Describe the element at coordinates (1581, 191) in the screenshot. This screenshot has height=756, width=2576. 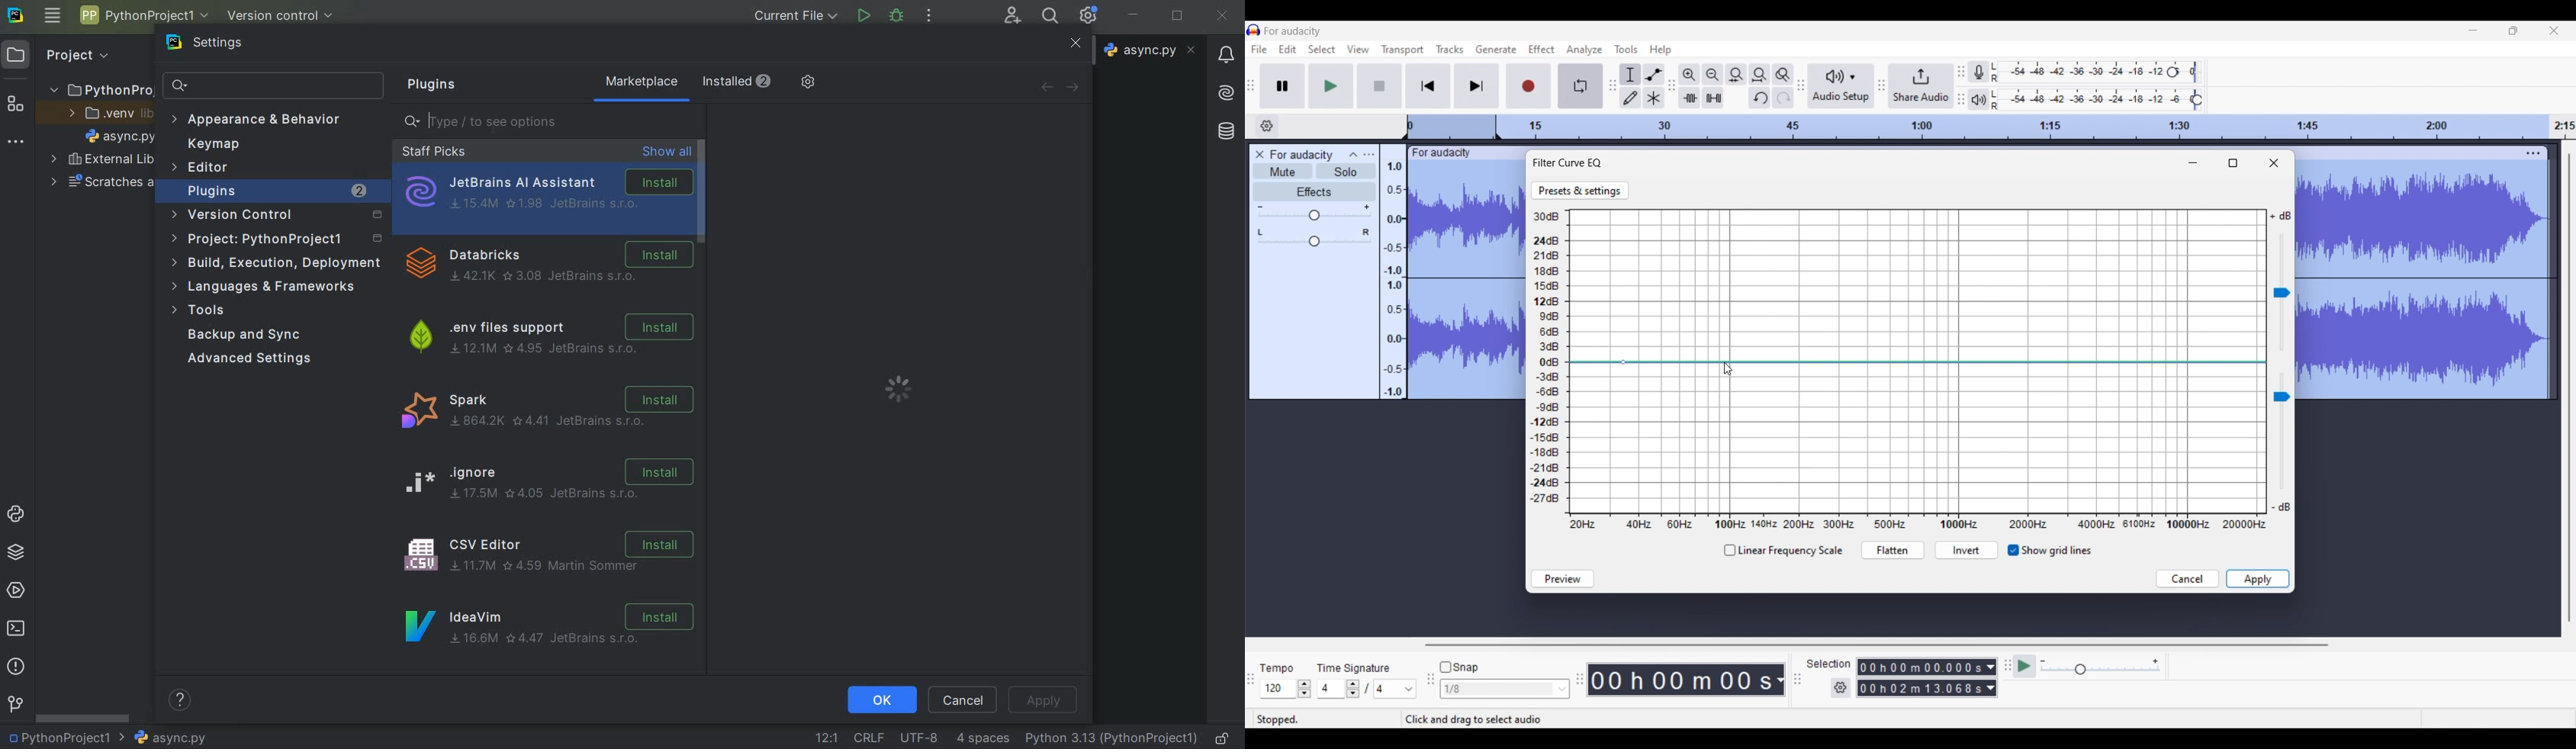
I see `Go to Presets and settings` at that location.